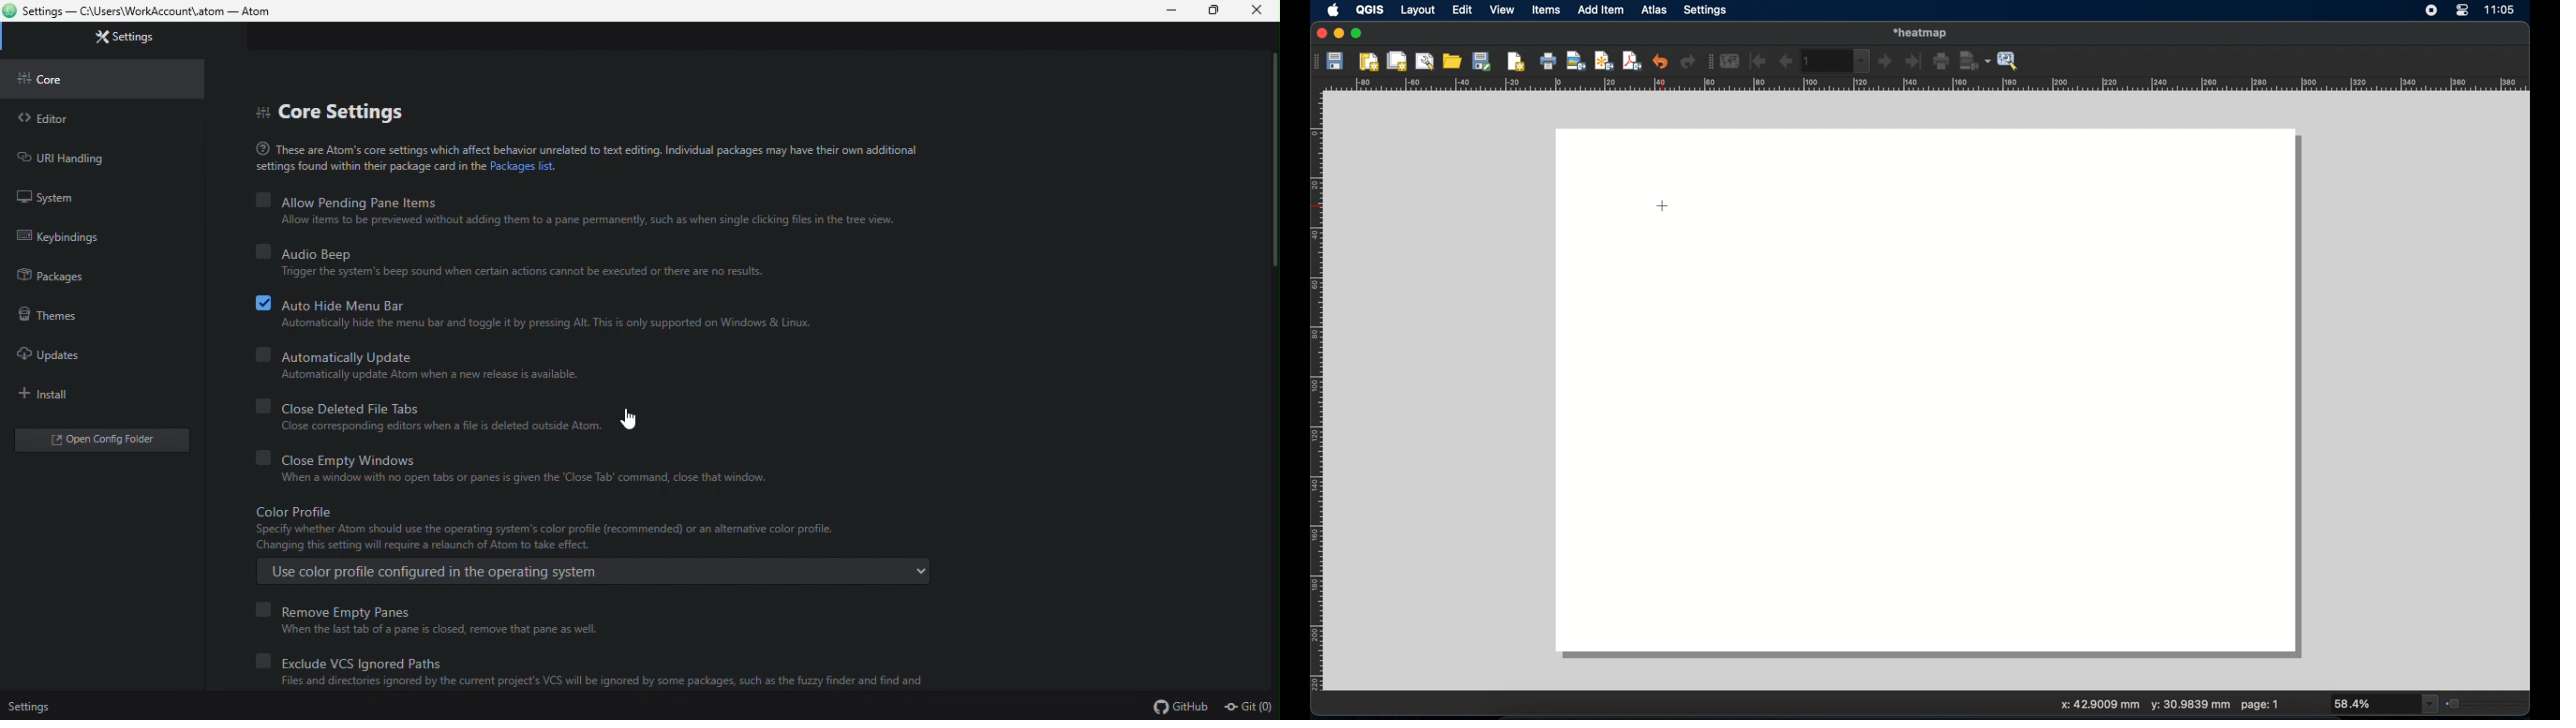  What do you see at coordinates (92, 354) in the screenshot?
I see `Updates` at bounding box center [92, 354].